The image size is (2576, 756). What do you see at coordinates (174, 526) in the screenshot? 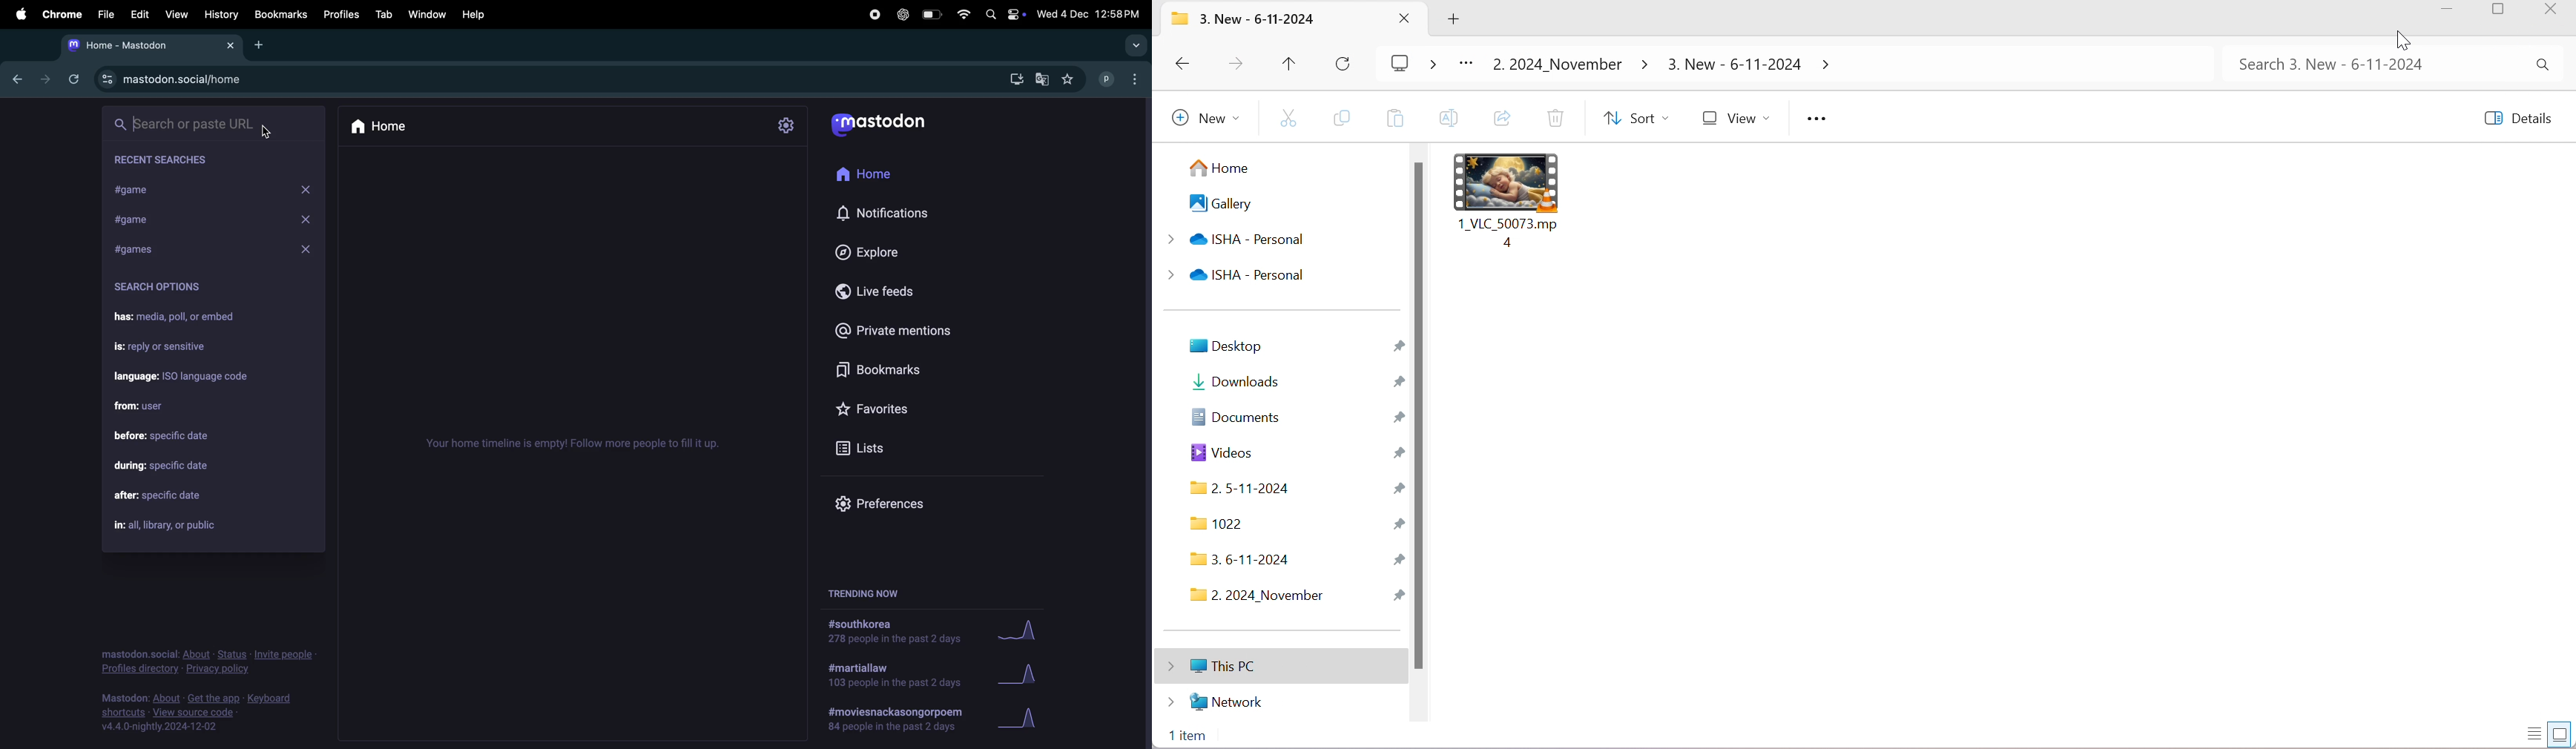
I see `add all public library` at bounding box center [174, 526].